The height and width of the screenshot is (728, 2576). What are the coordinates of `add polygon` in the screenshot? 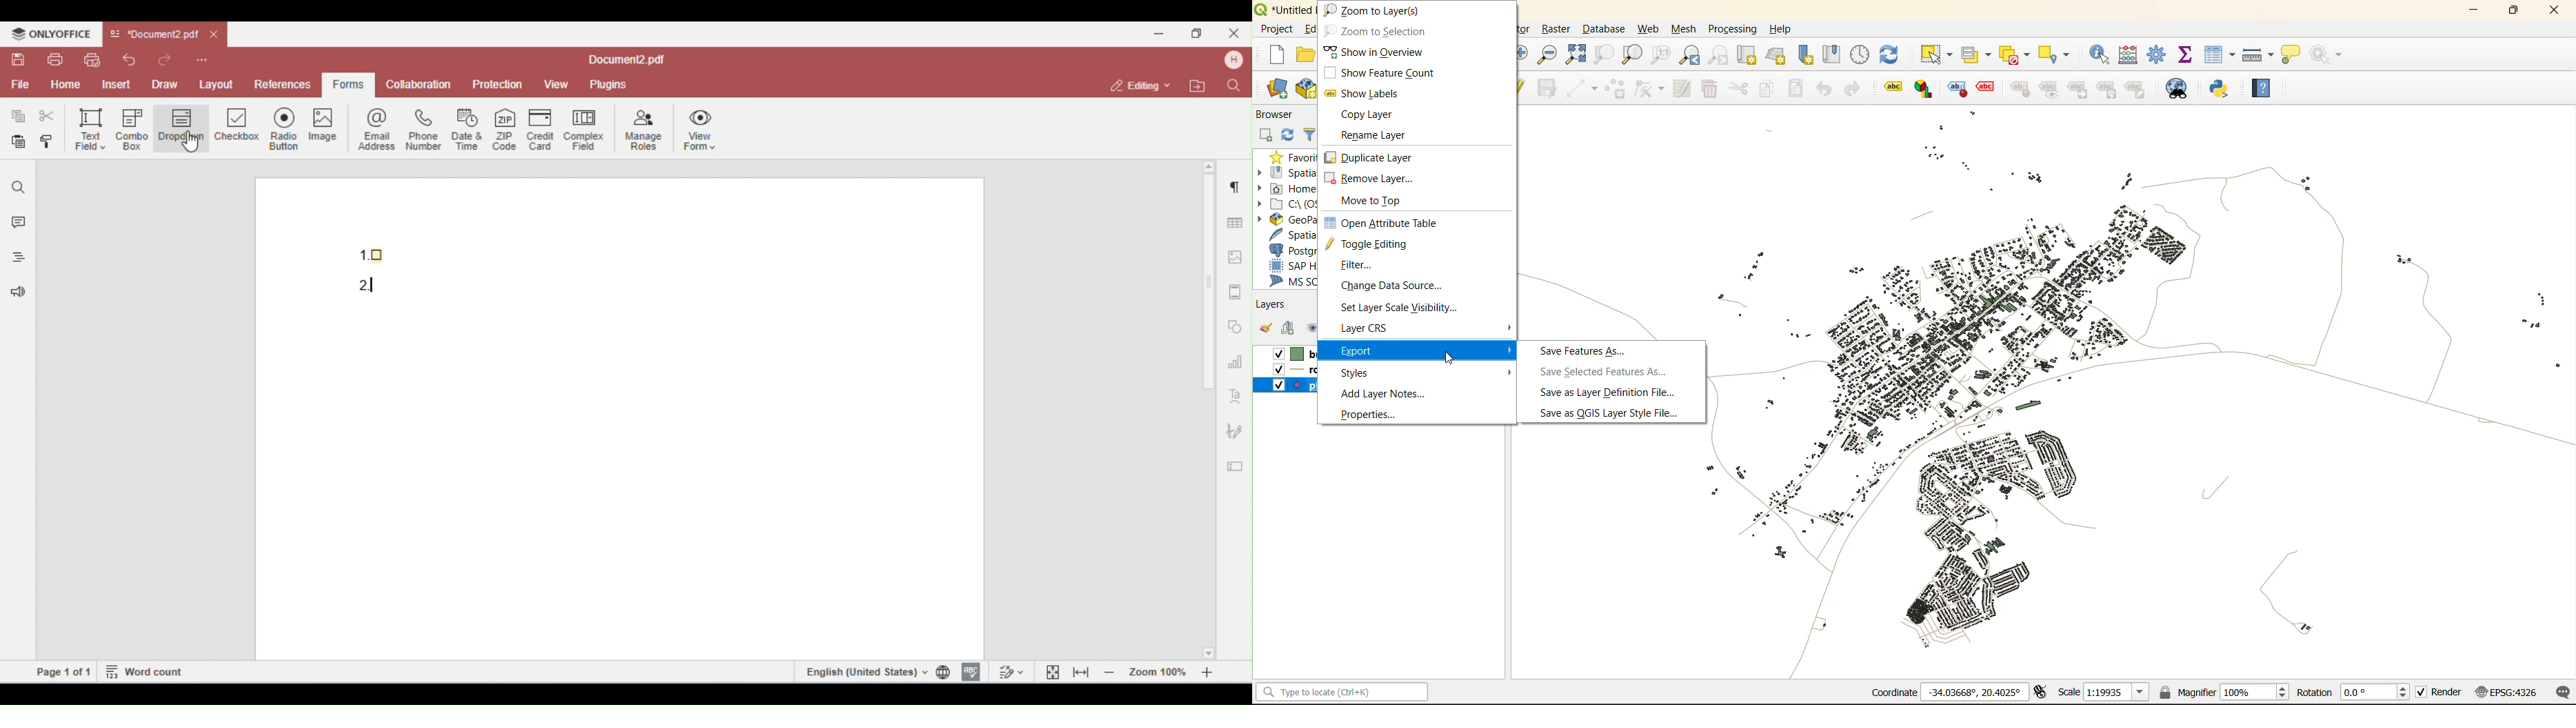 It's located at (1616, 89).